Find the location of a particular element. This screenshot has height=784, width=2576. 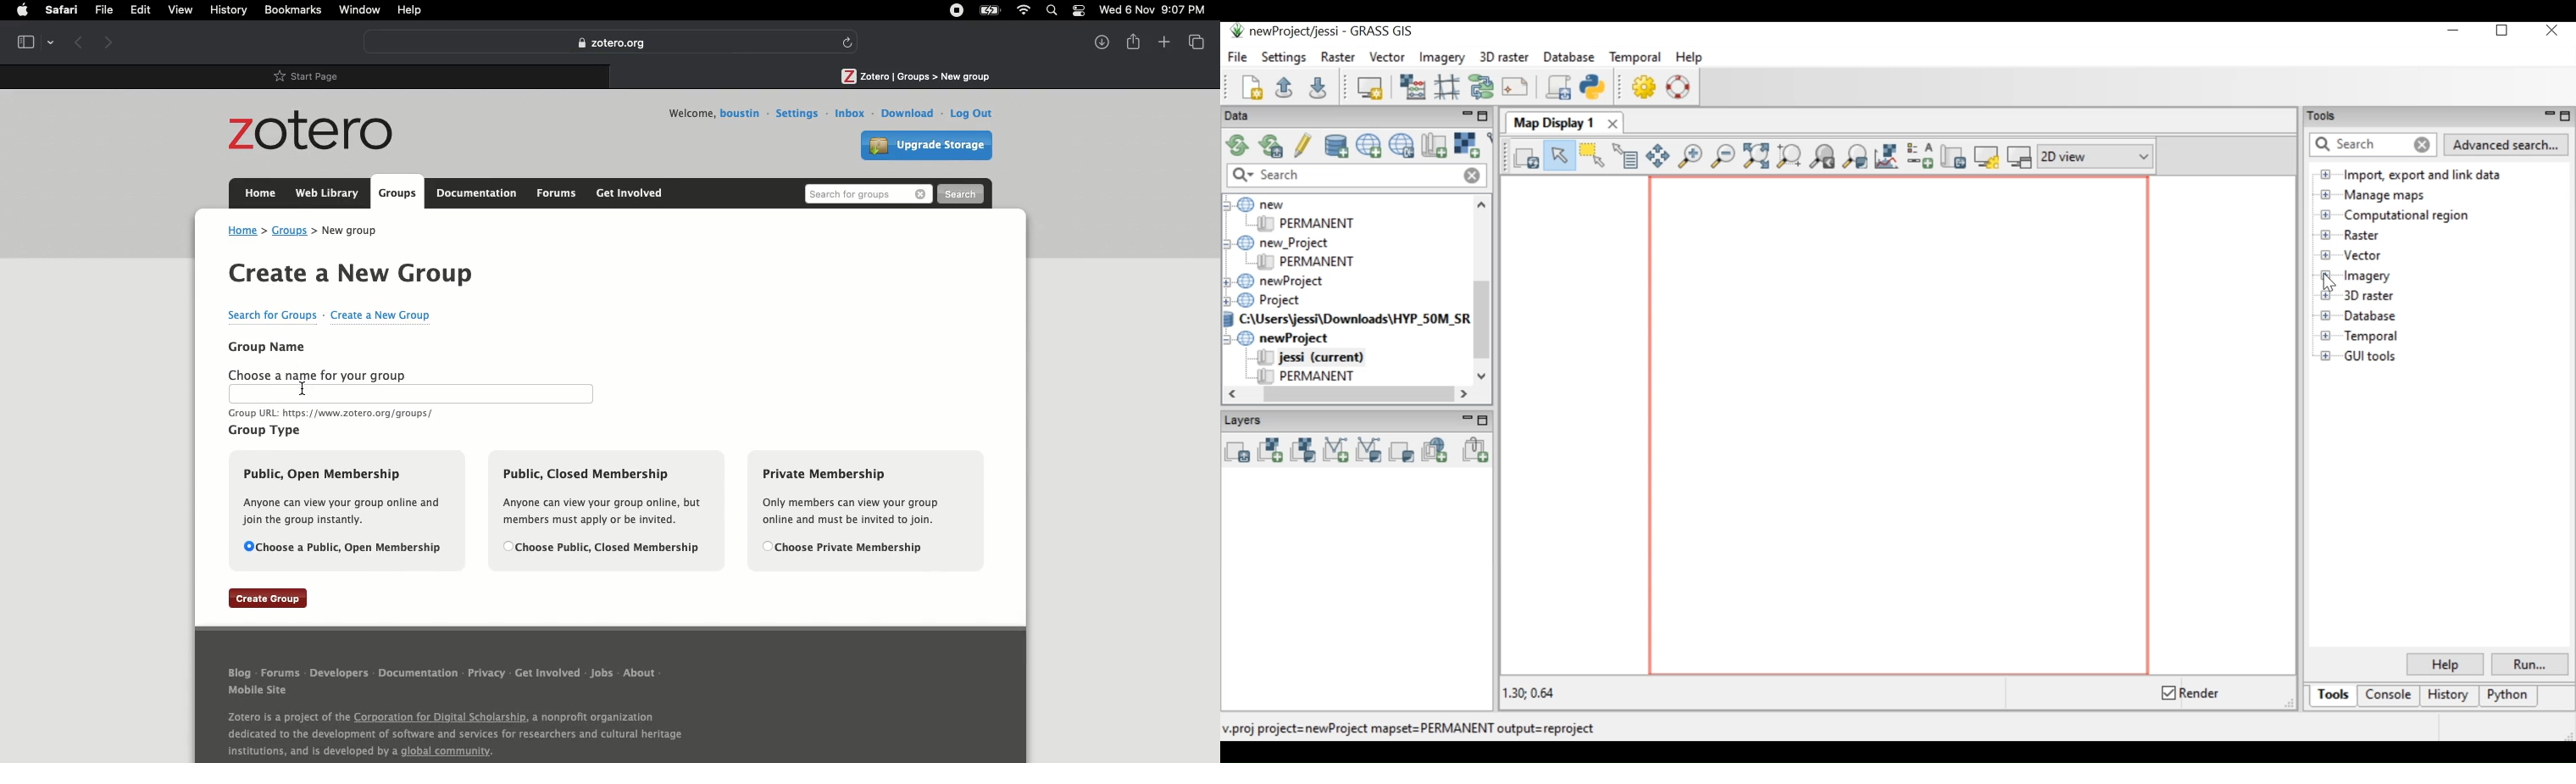

Welcome is located at coordinates (686, 113).